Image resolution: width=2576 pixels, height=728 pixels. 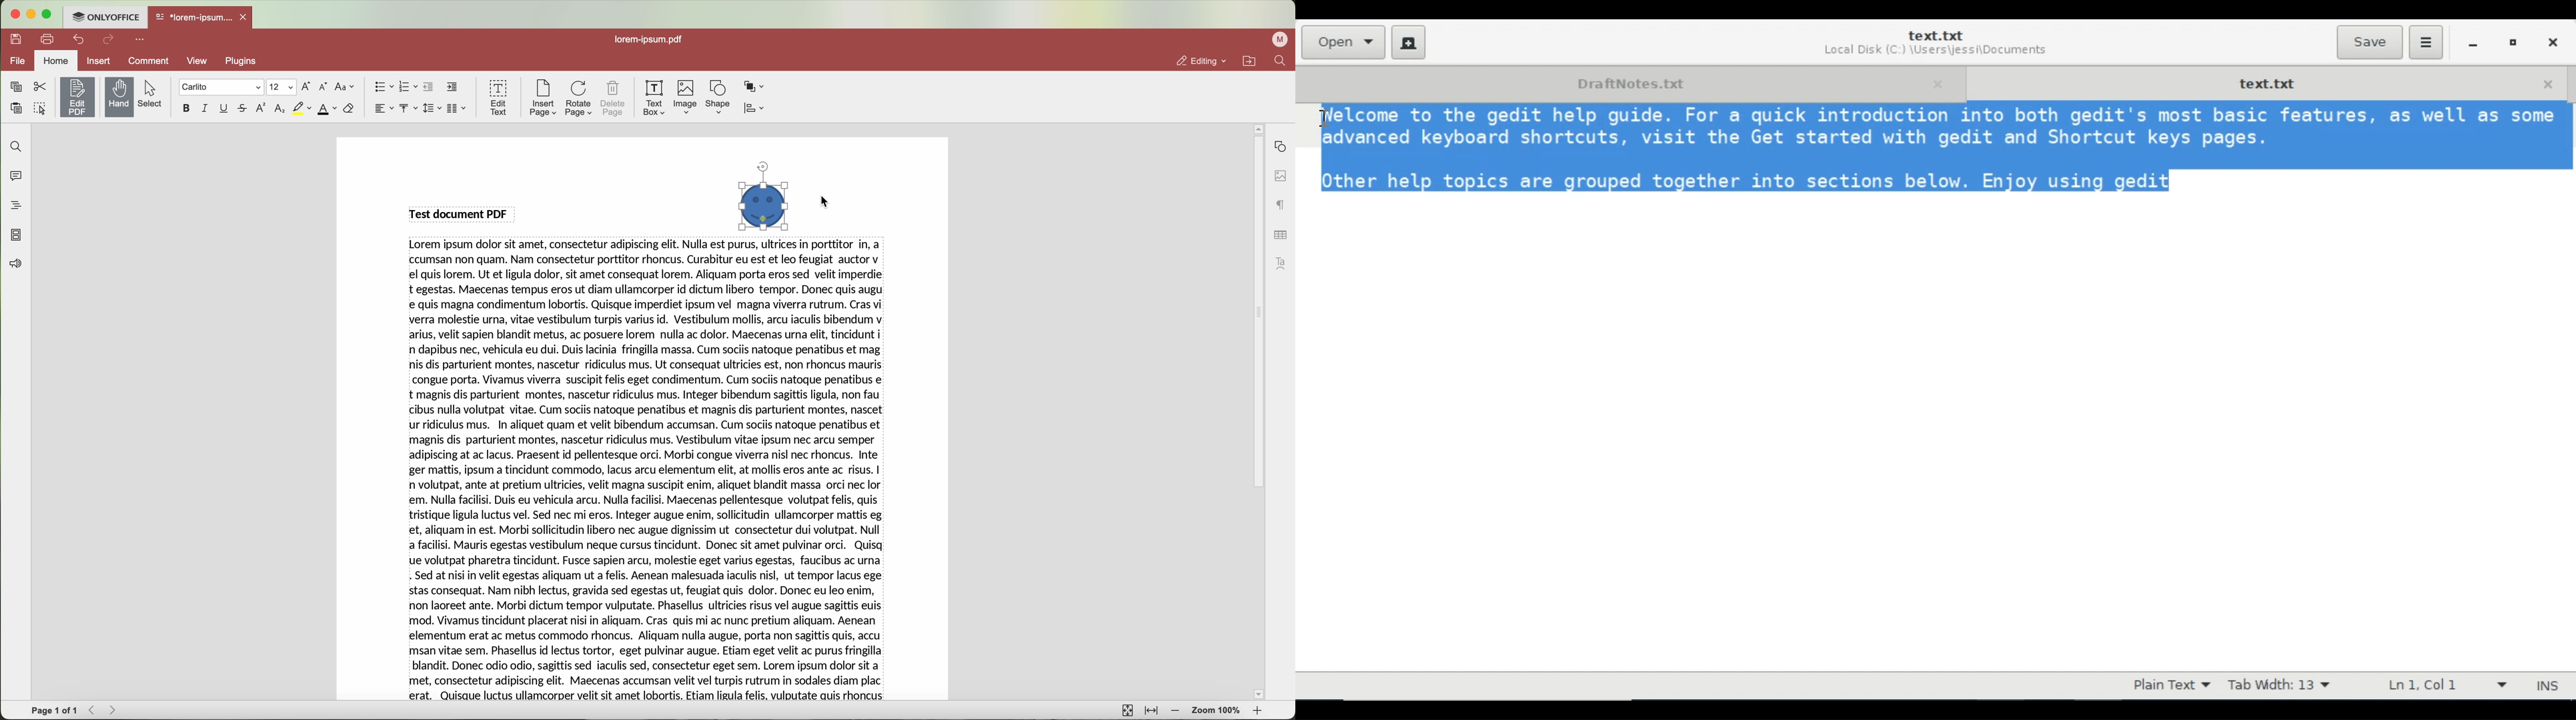 What do you see at coordinates (828, 202) in the screenshot?
I see `click` at bounding box center [828, 202].